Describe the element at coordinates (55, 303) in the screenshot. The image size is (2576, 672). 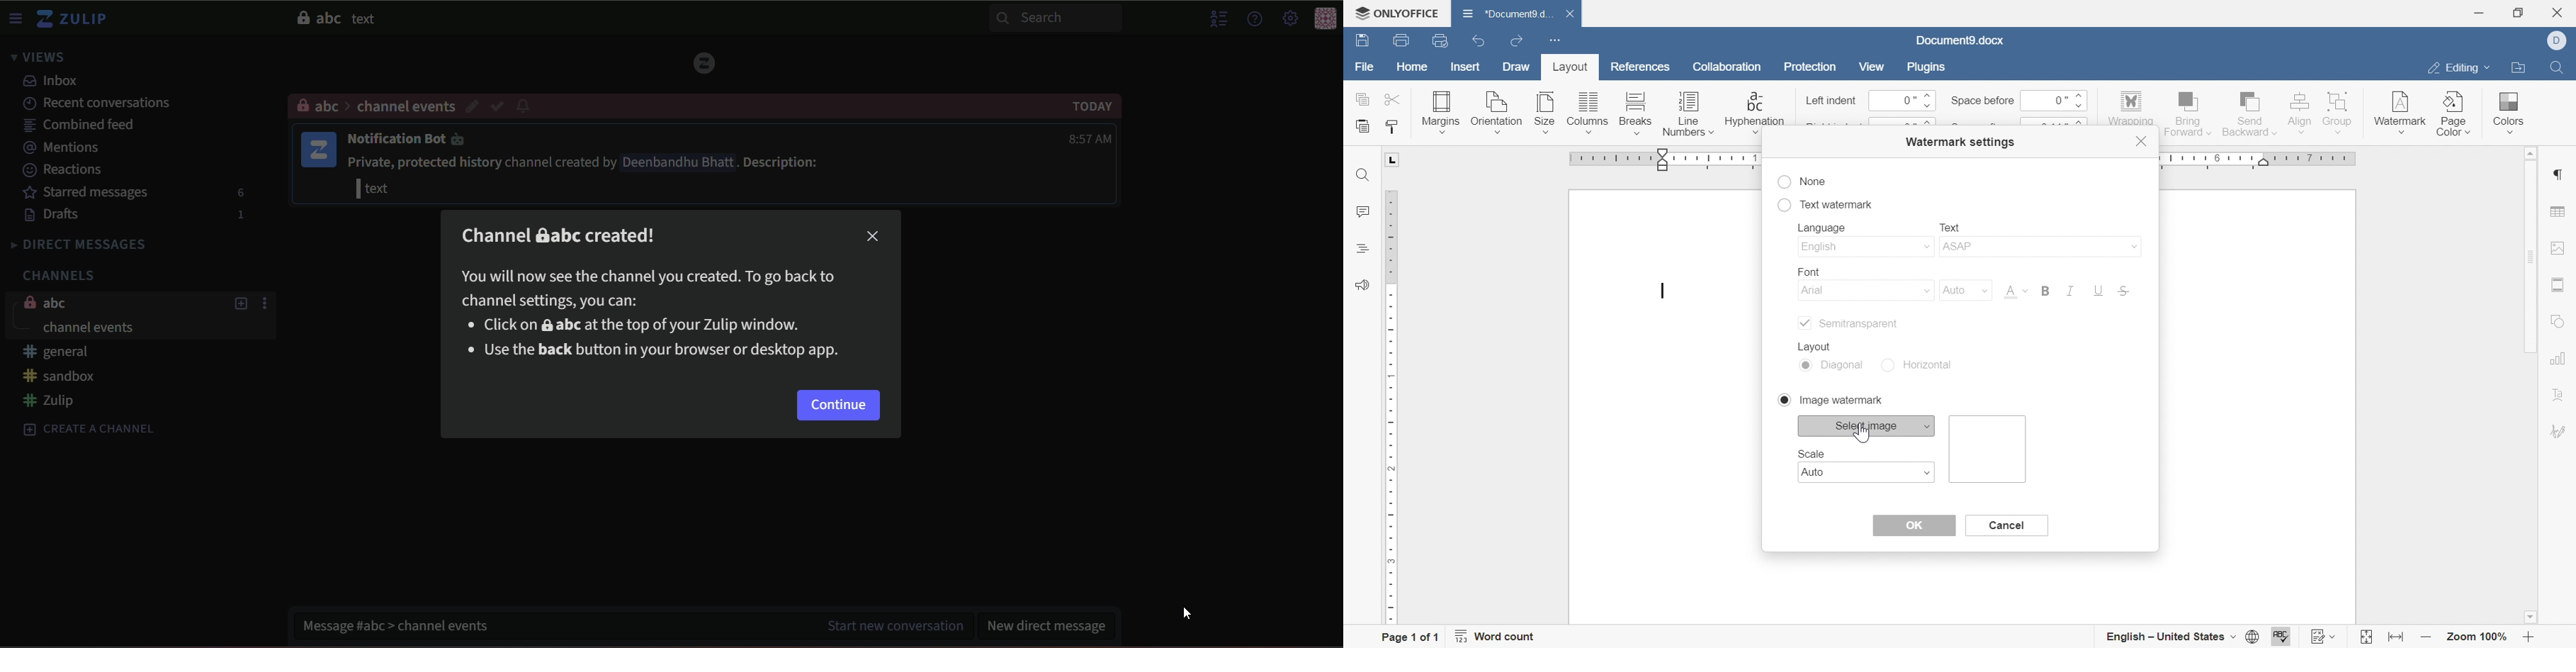
I see `abc` at that location.